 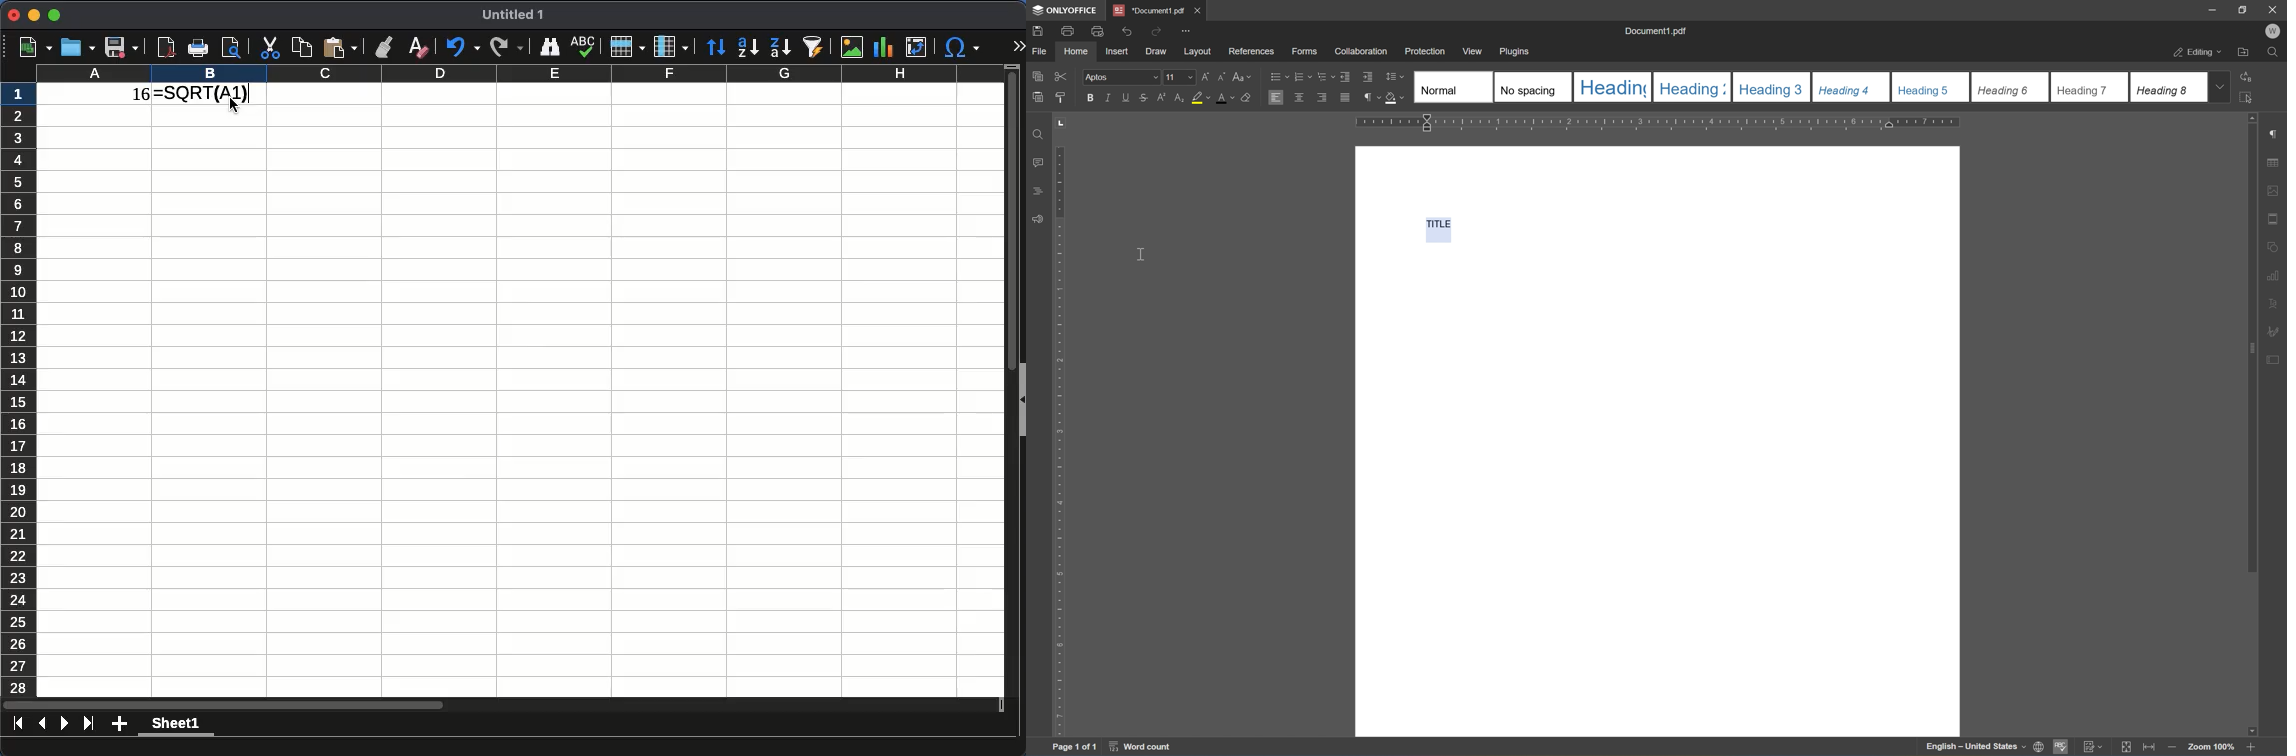 What do you see at coordinates (2063, 748) in the screenshot?
I see `spell checking` at bounding box center [2063, 748].